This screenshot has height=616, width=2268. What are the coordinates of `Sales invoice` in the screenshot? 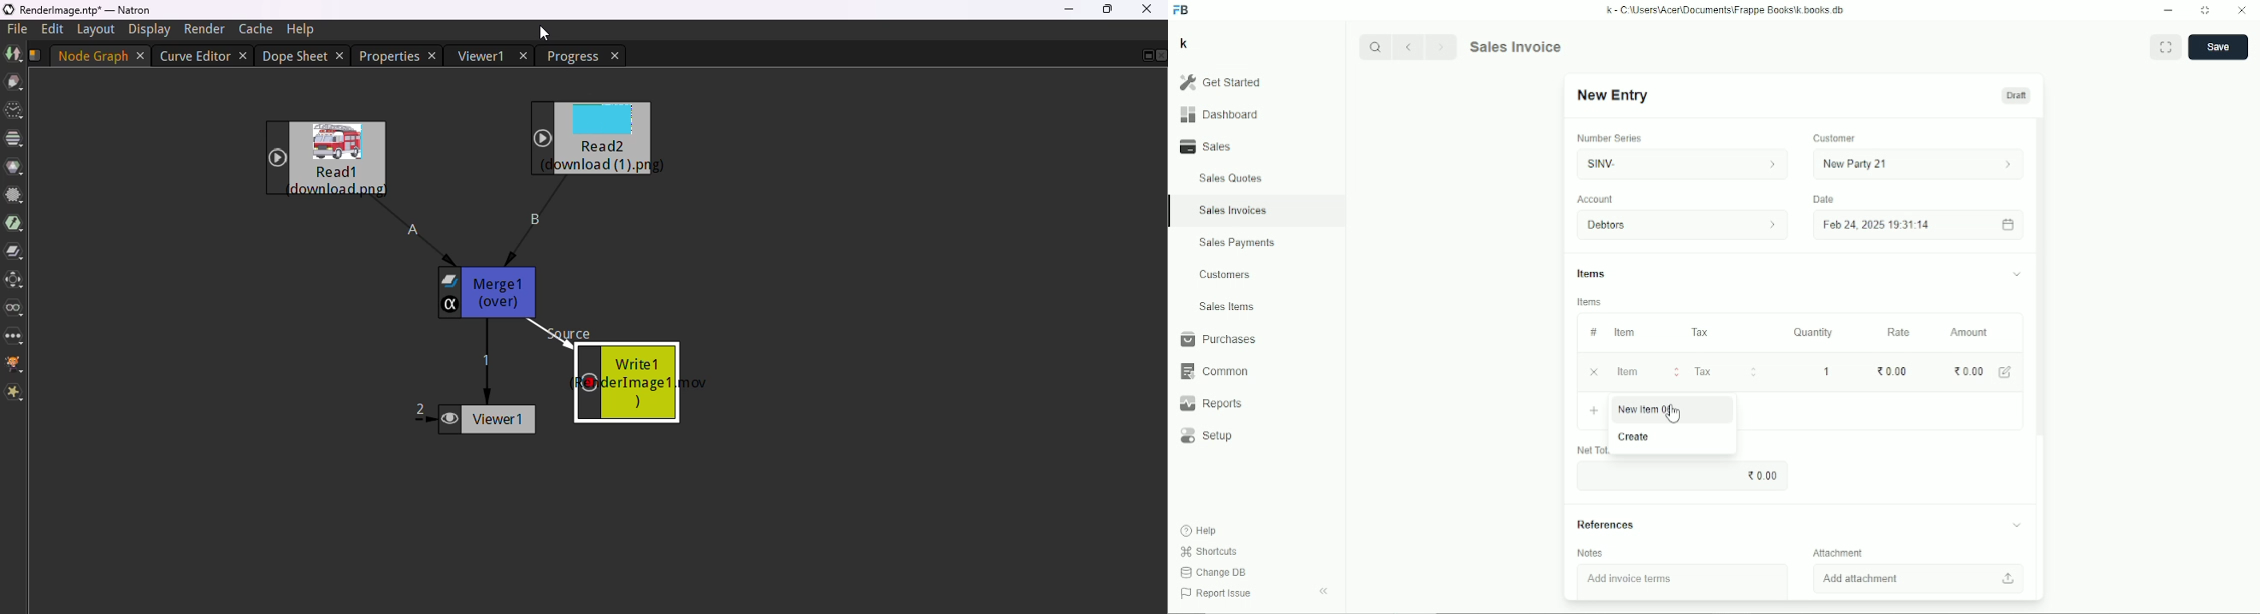 It's located at (1515, 46).